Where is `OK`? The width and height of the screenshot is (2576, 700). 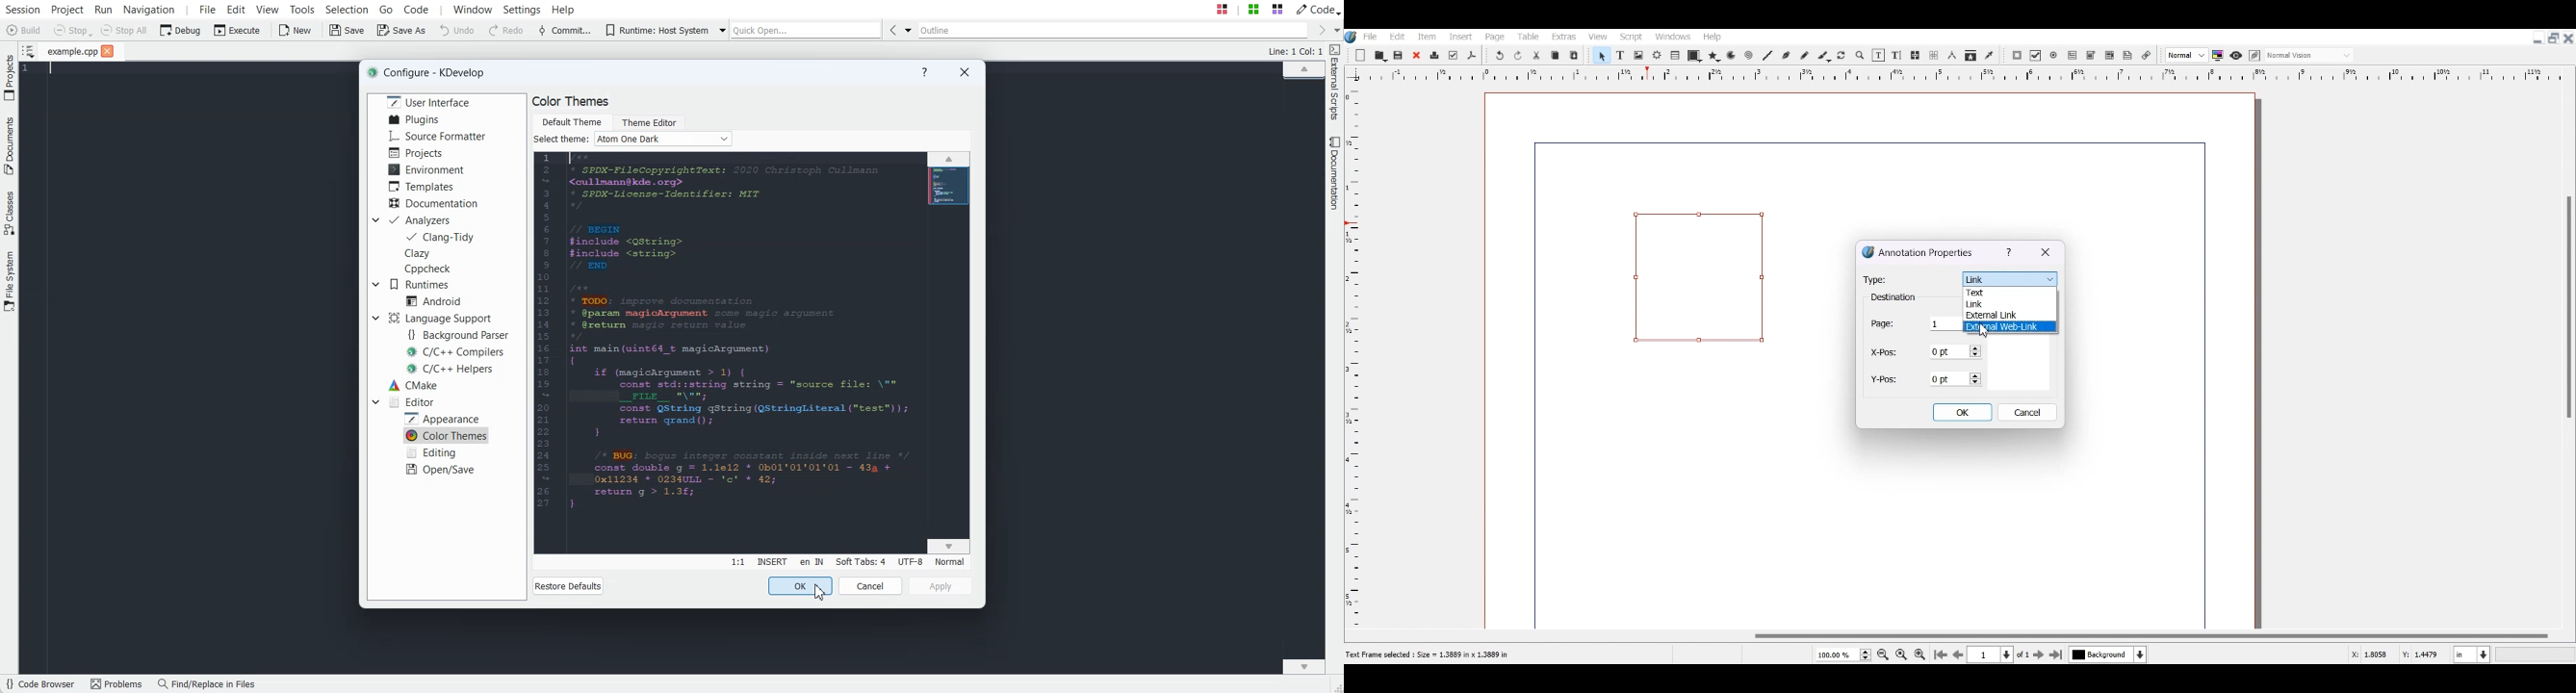
OK is located at coordinates (1962, 412).